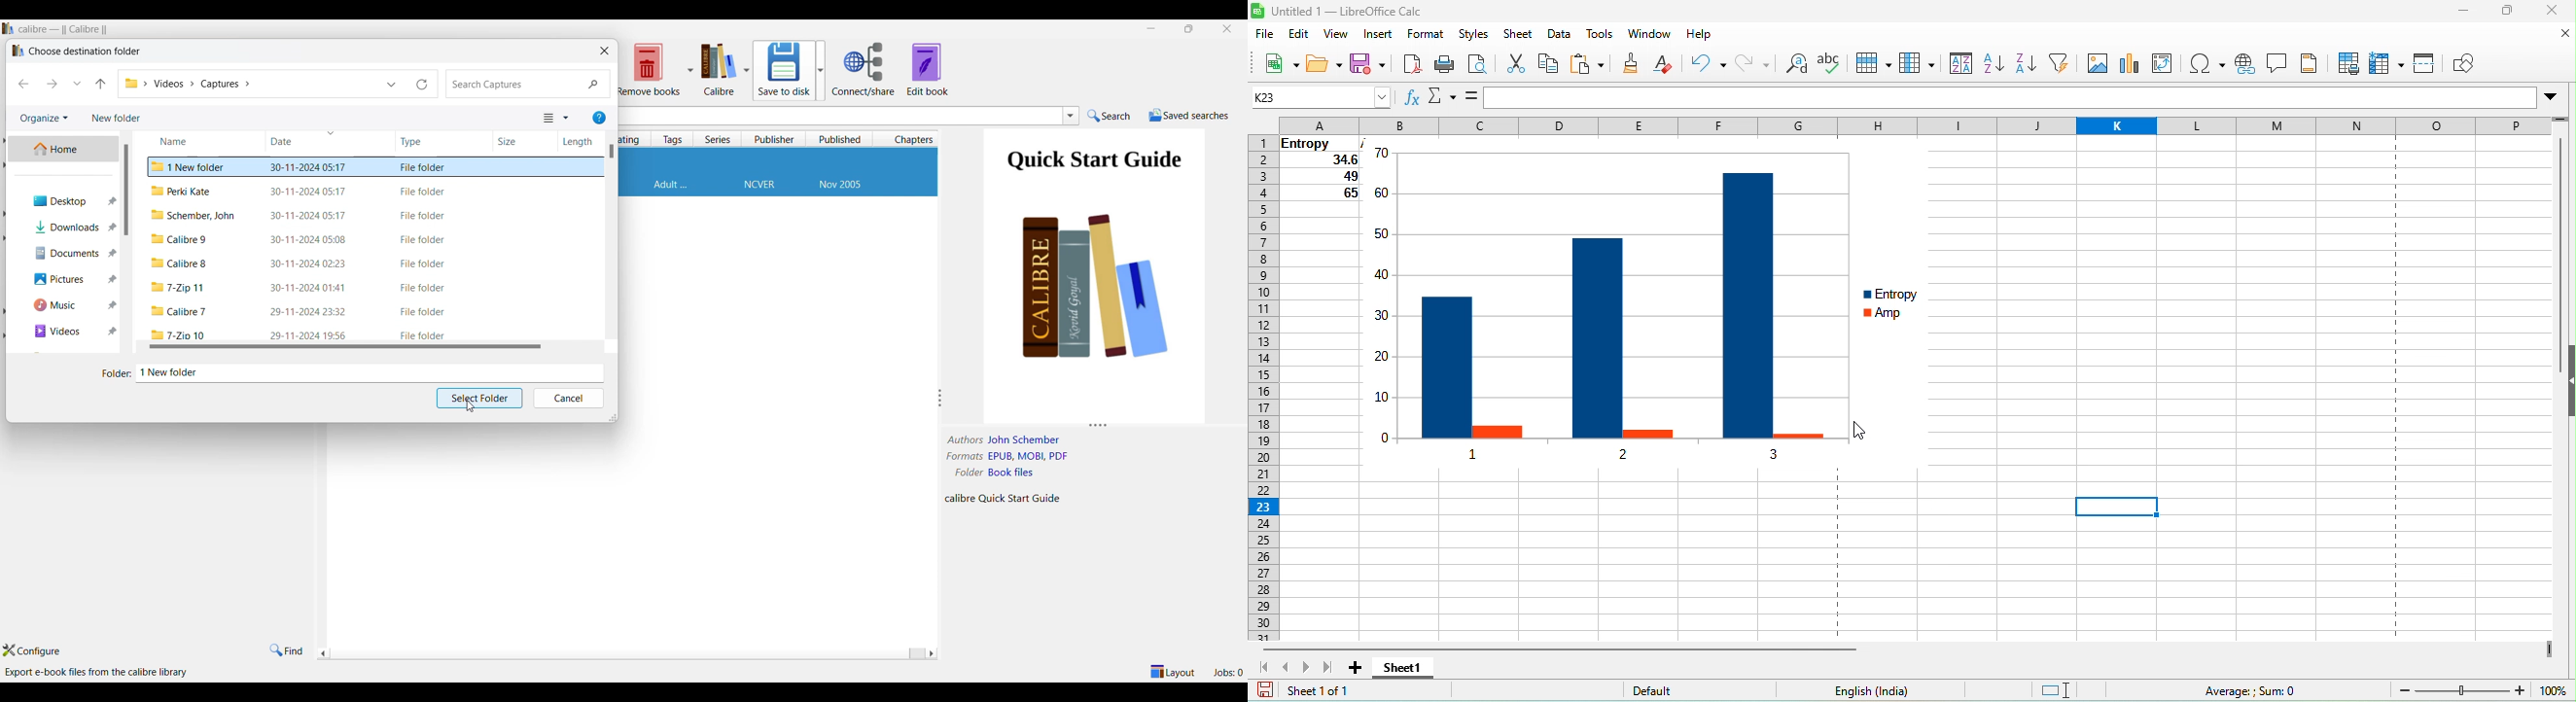  Describe the element at coordinates (2567, 382) in the screenshot. I see `height` at that location.